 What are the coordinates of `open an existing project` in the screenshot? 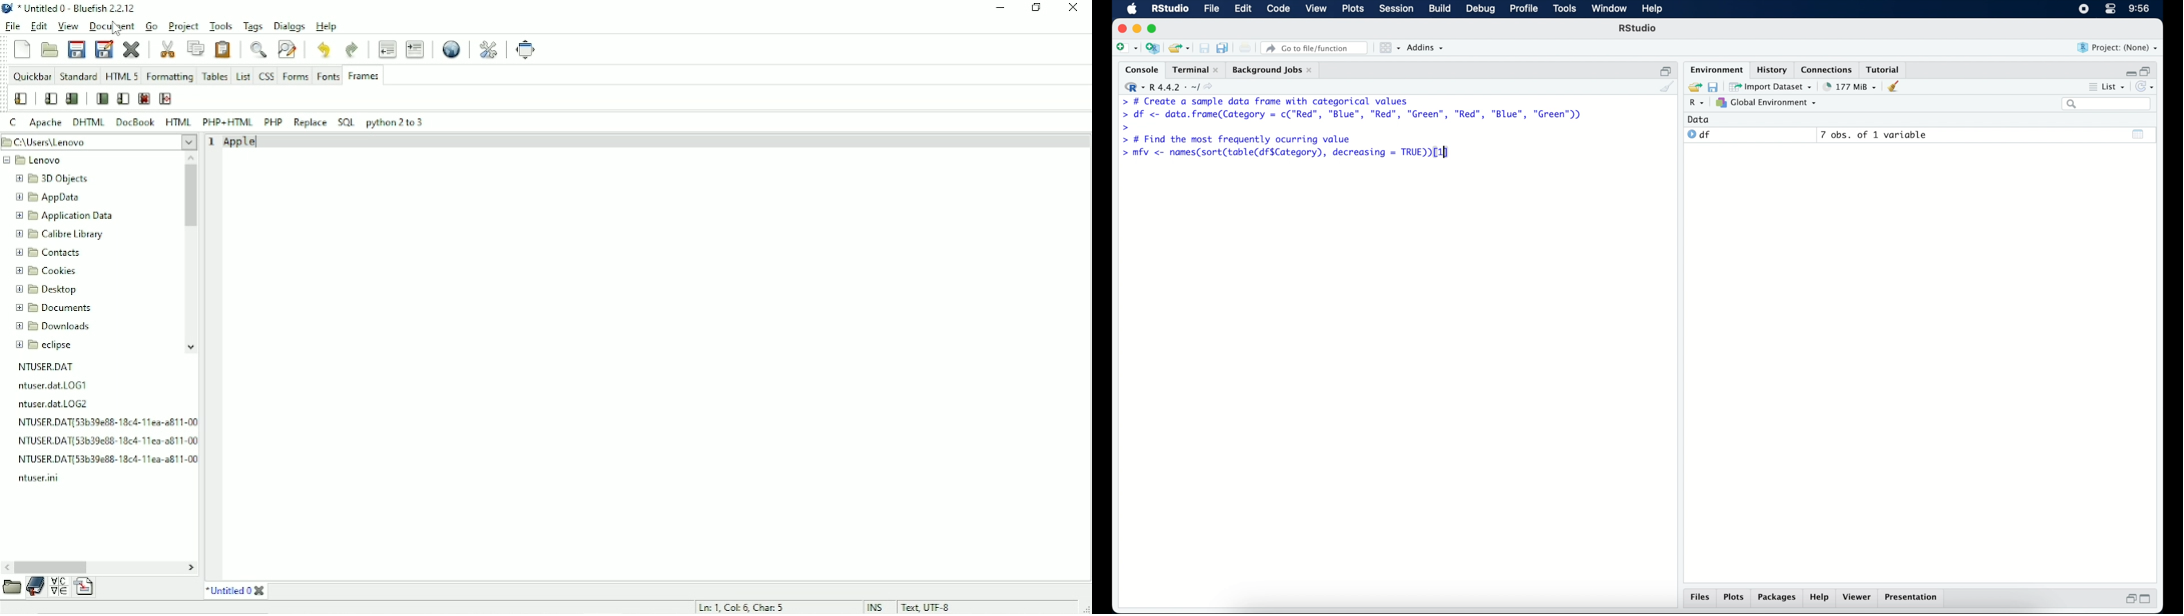 It's located at (1180, 48).